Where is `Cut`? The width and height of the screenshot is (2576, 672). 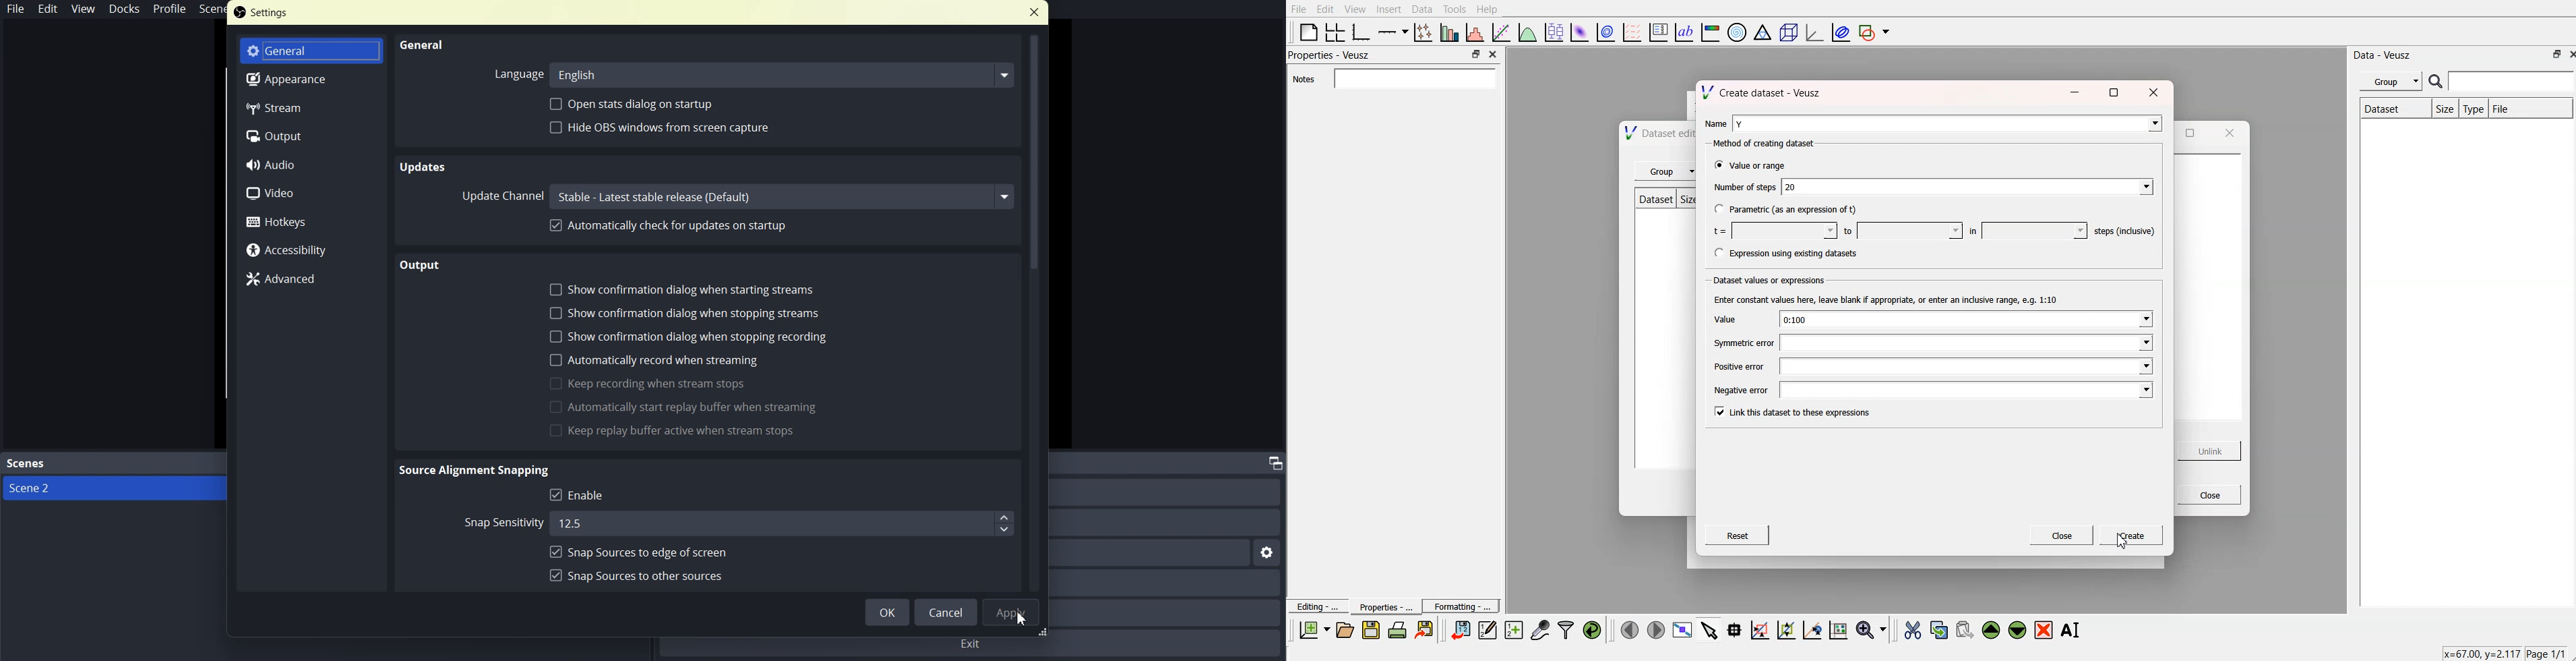 Cut is located at coordinates (1913, 629).